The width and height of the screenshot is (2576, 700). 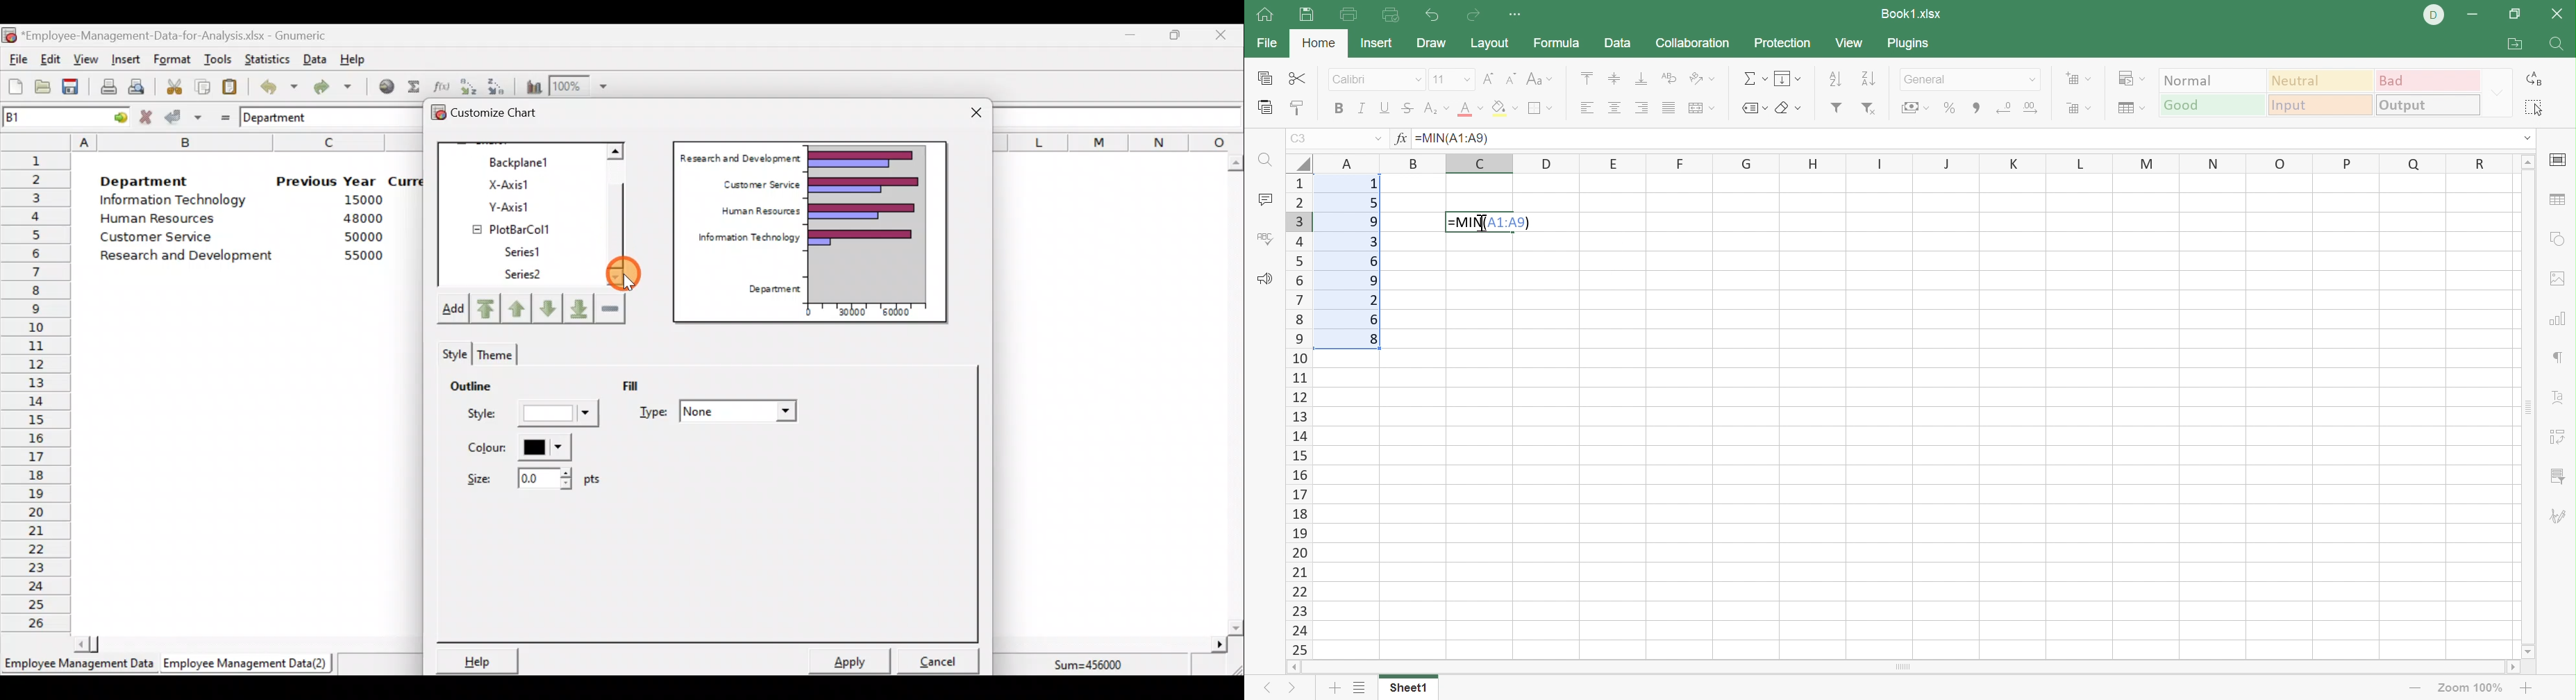 What do you see at coordinates (222, 115) in the screenshot?
I see `Enter formula` at bounding box center [222, 115].